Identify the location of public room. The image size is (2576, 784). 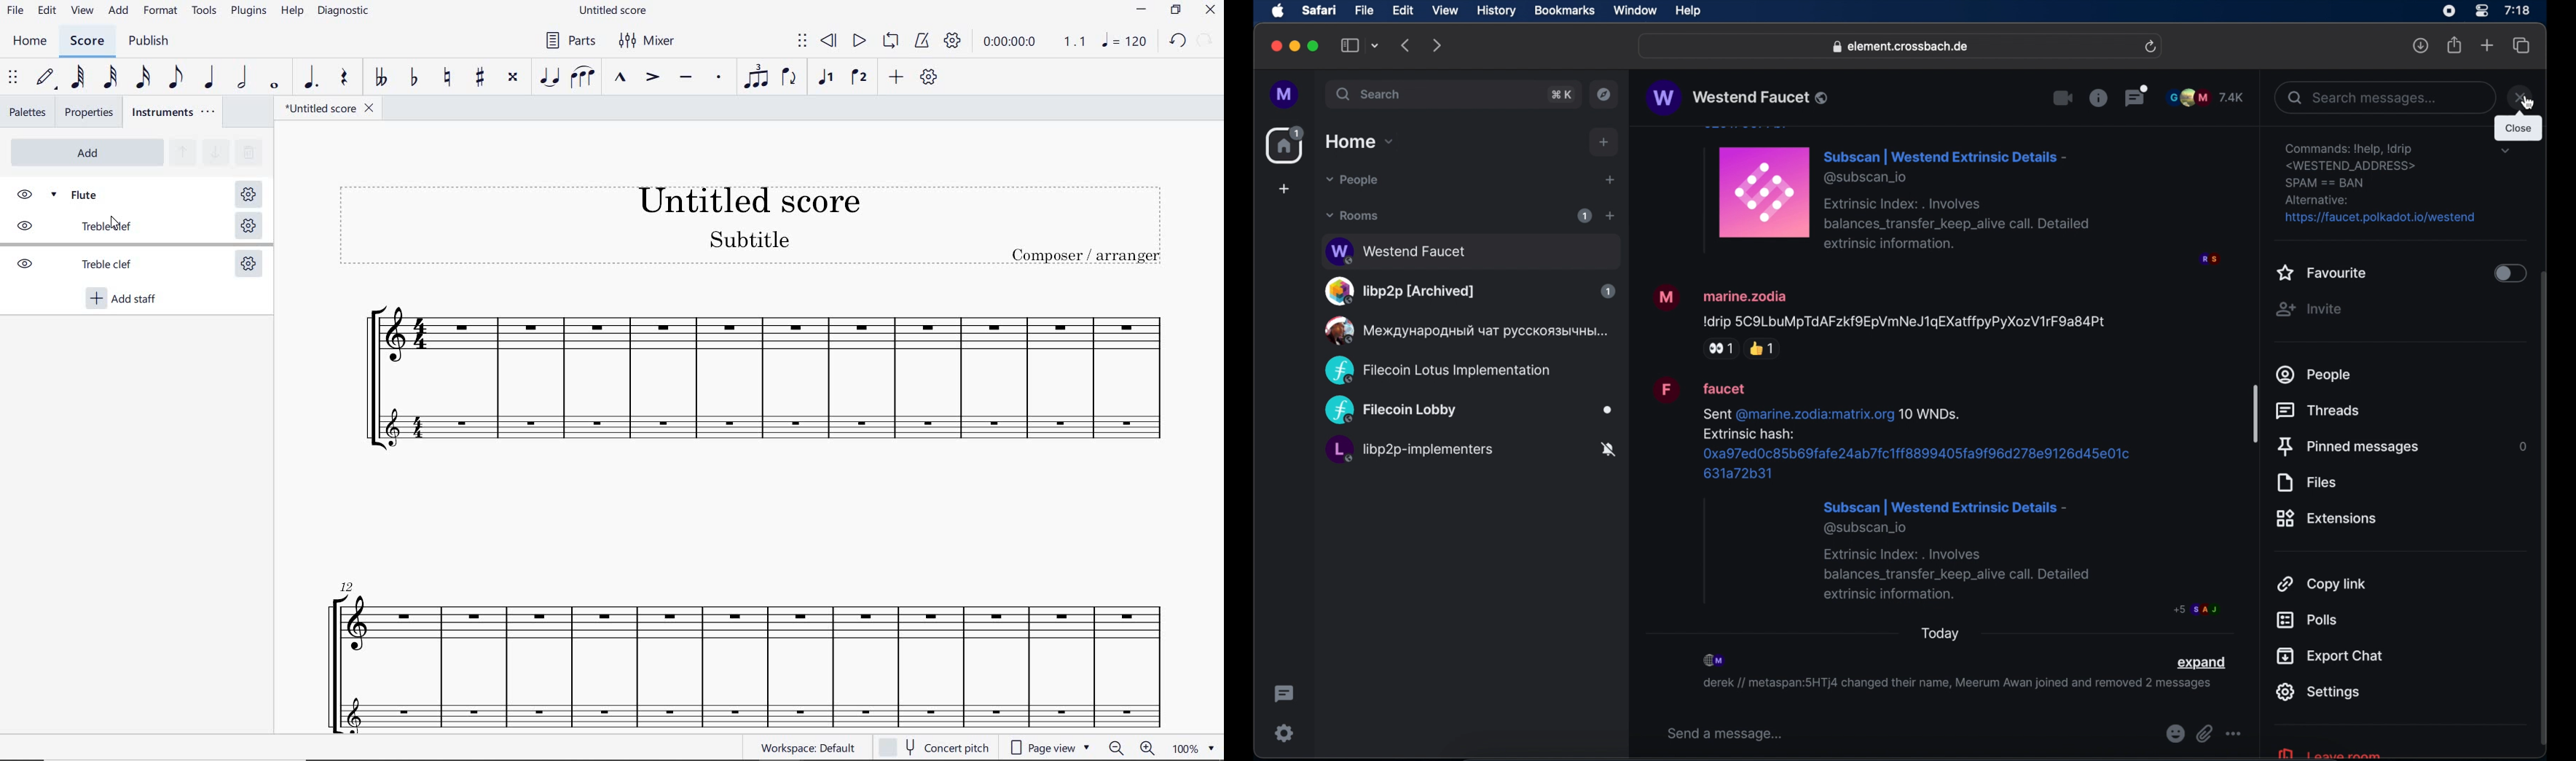
(1470, 452).